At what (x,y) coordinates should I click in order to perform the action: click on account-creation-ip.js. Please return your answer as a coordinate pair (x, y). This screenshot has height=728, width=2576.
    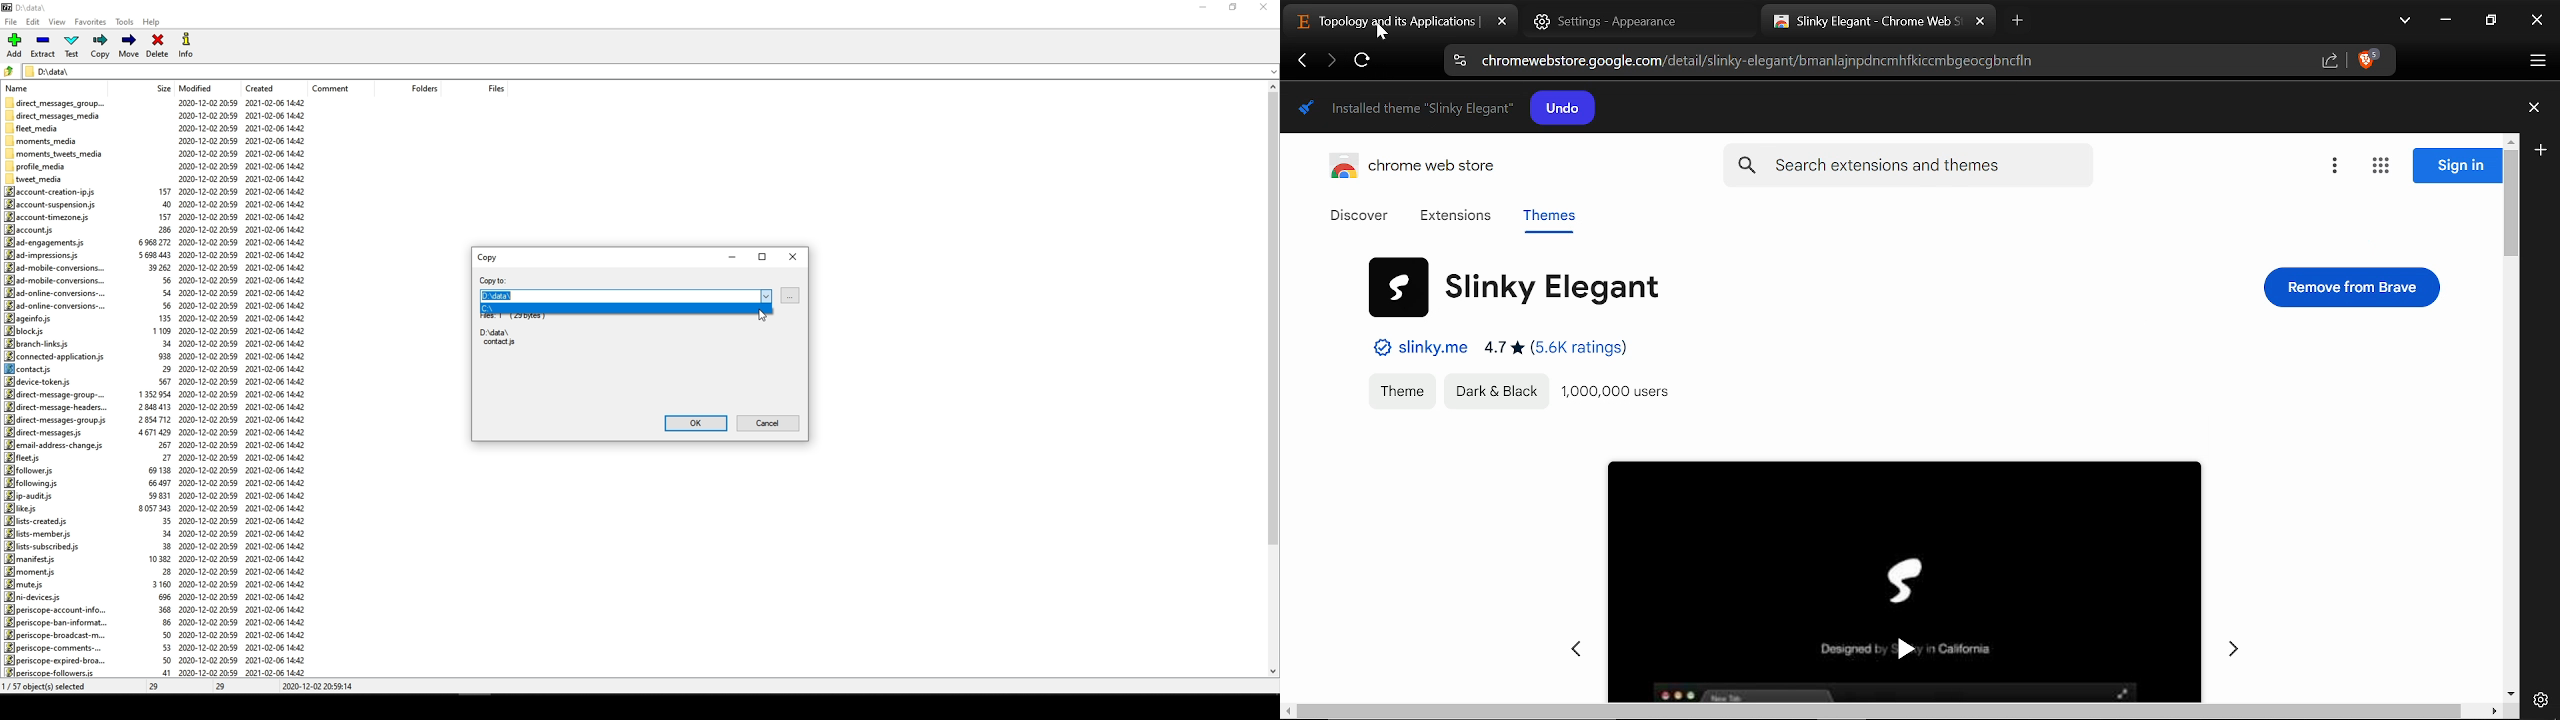
    Looking at the image, I should click on (55, 191).